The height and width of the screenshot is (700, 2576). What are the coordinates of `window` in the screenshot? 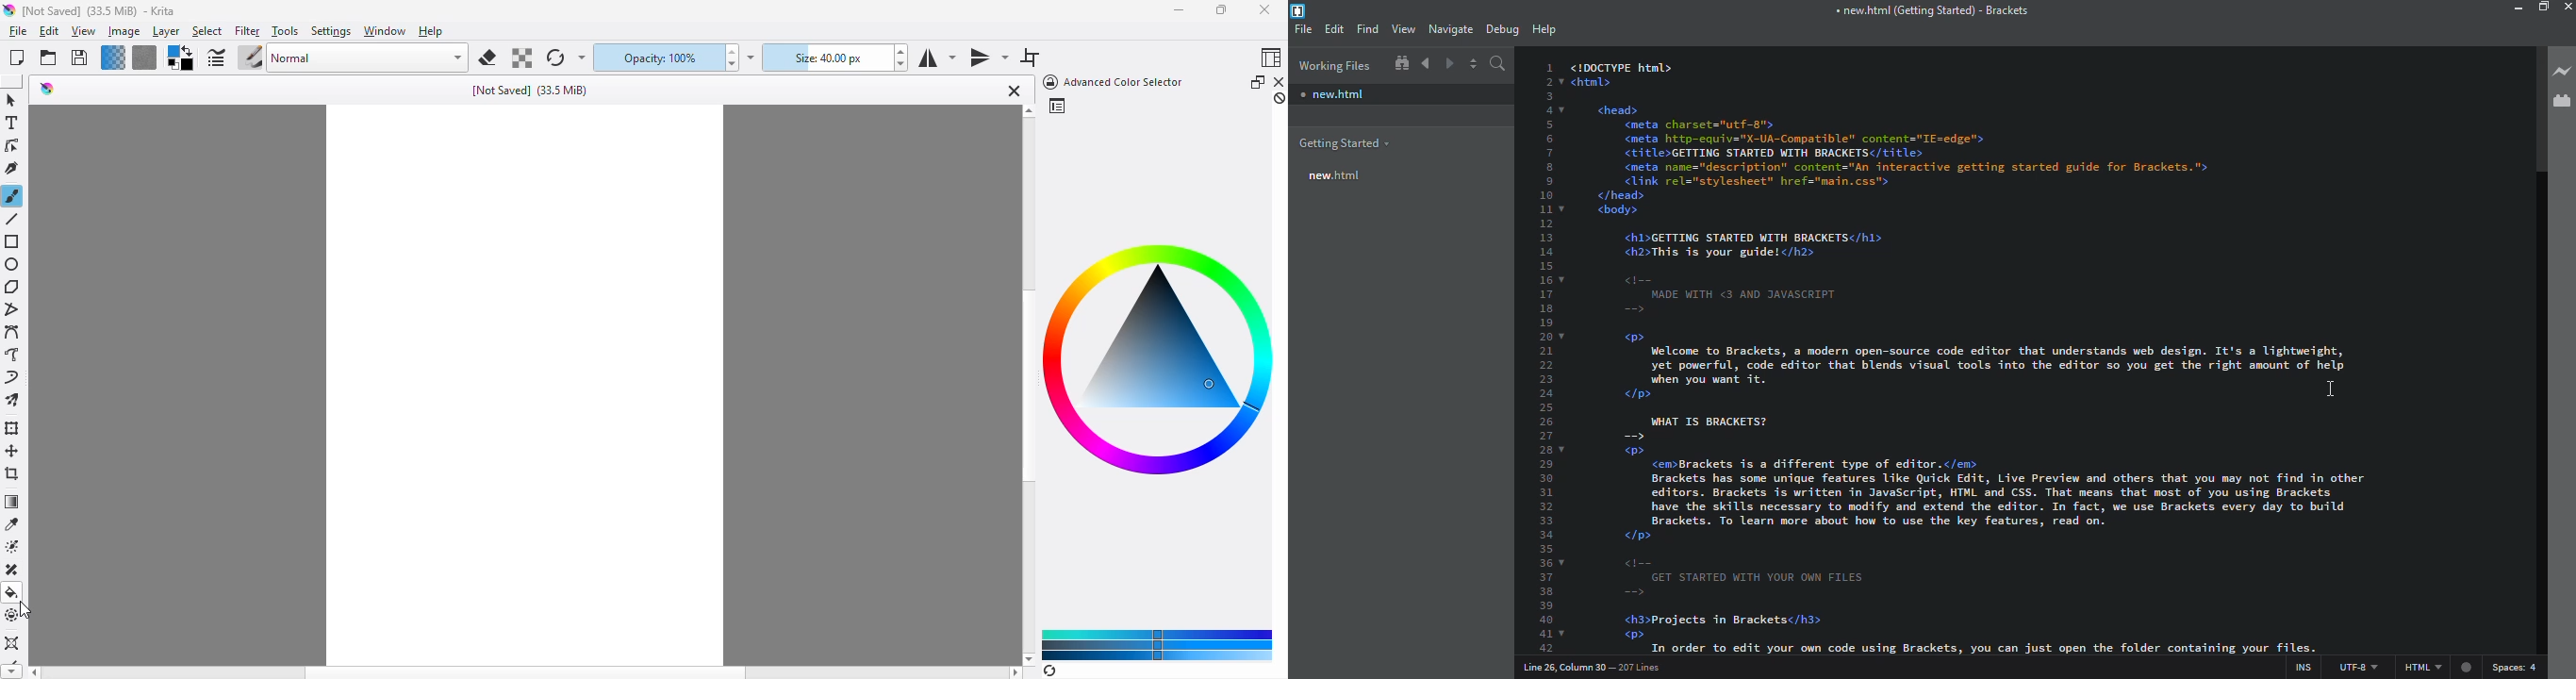 It's located at (385, 31).